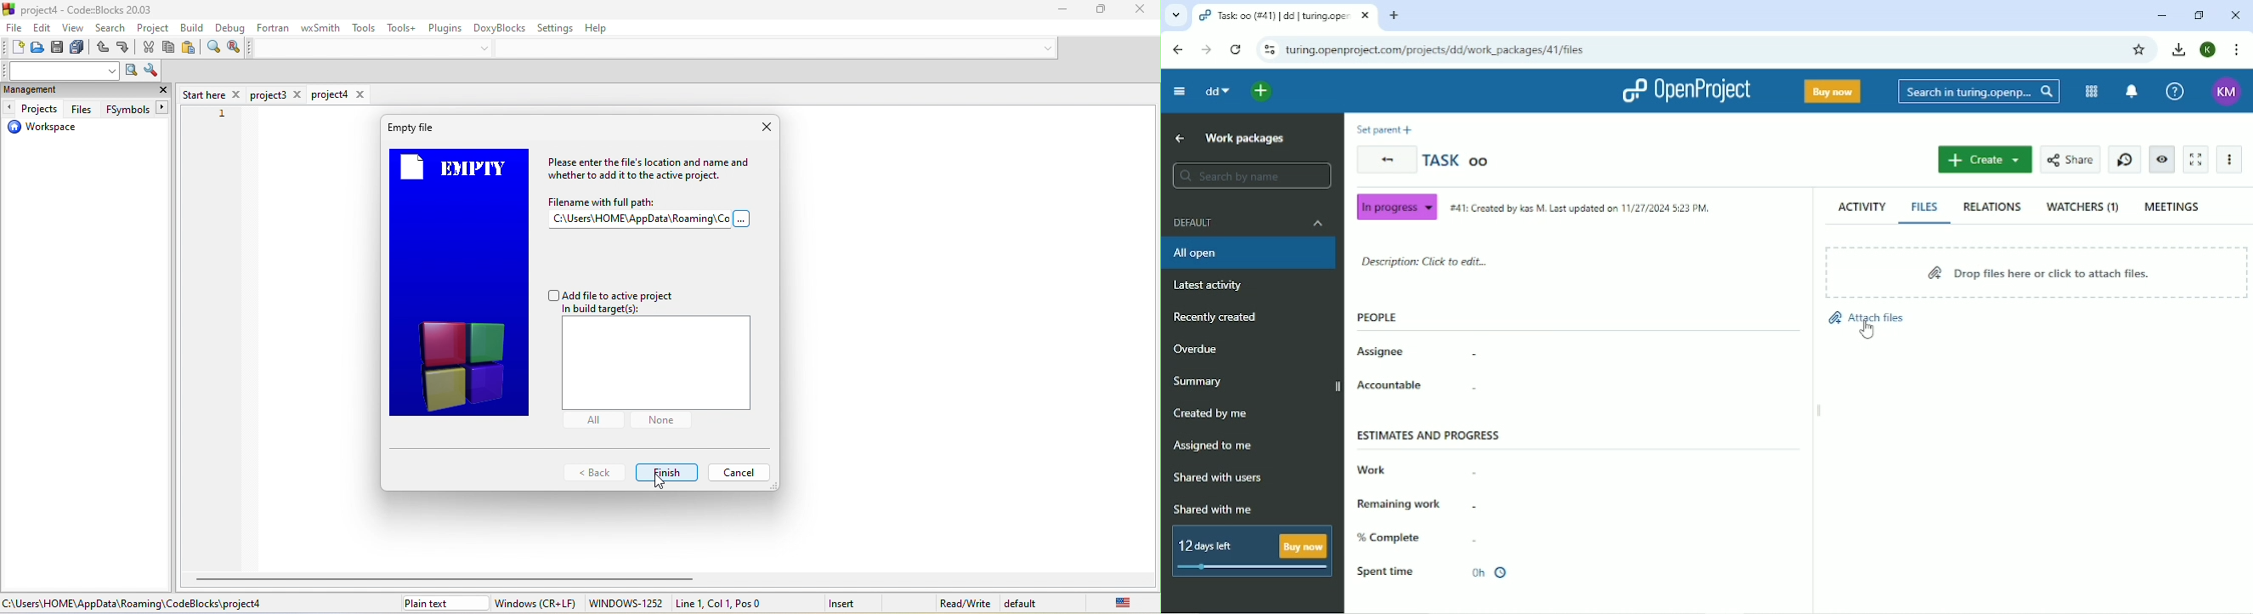 Image resolution: width=2268 pixels, height=616 pixels. Describe the element at coordinates (80, 49) in the screenshot. I see `save everything` at that location.